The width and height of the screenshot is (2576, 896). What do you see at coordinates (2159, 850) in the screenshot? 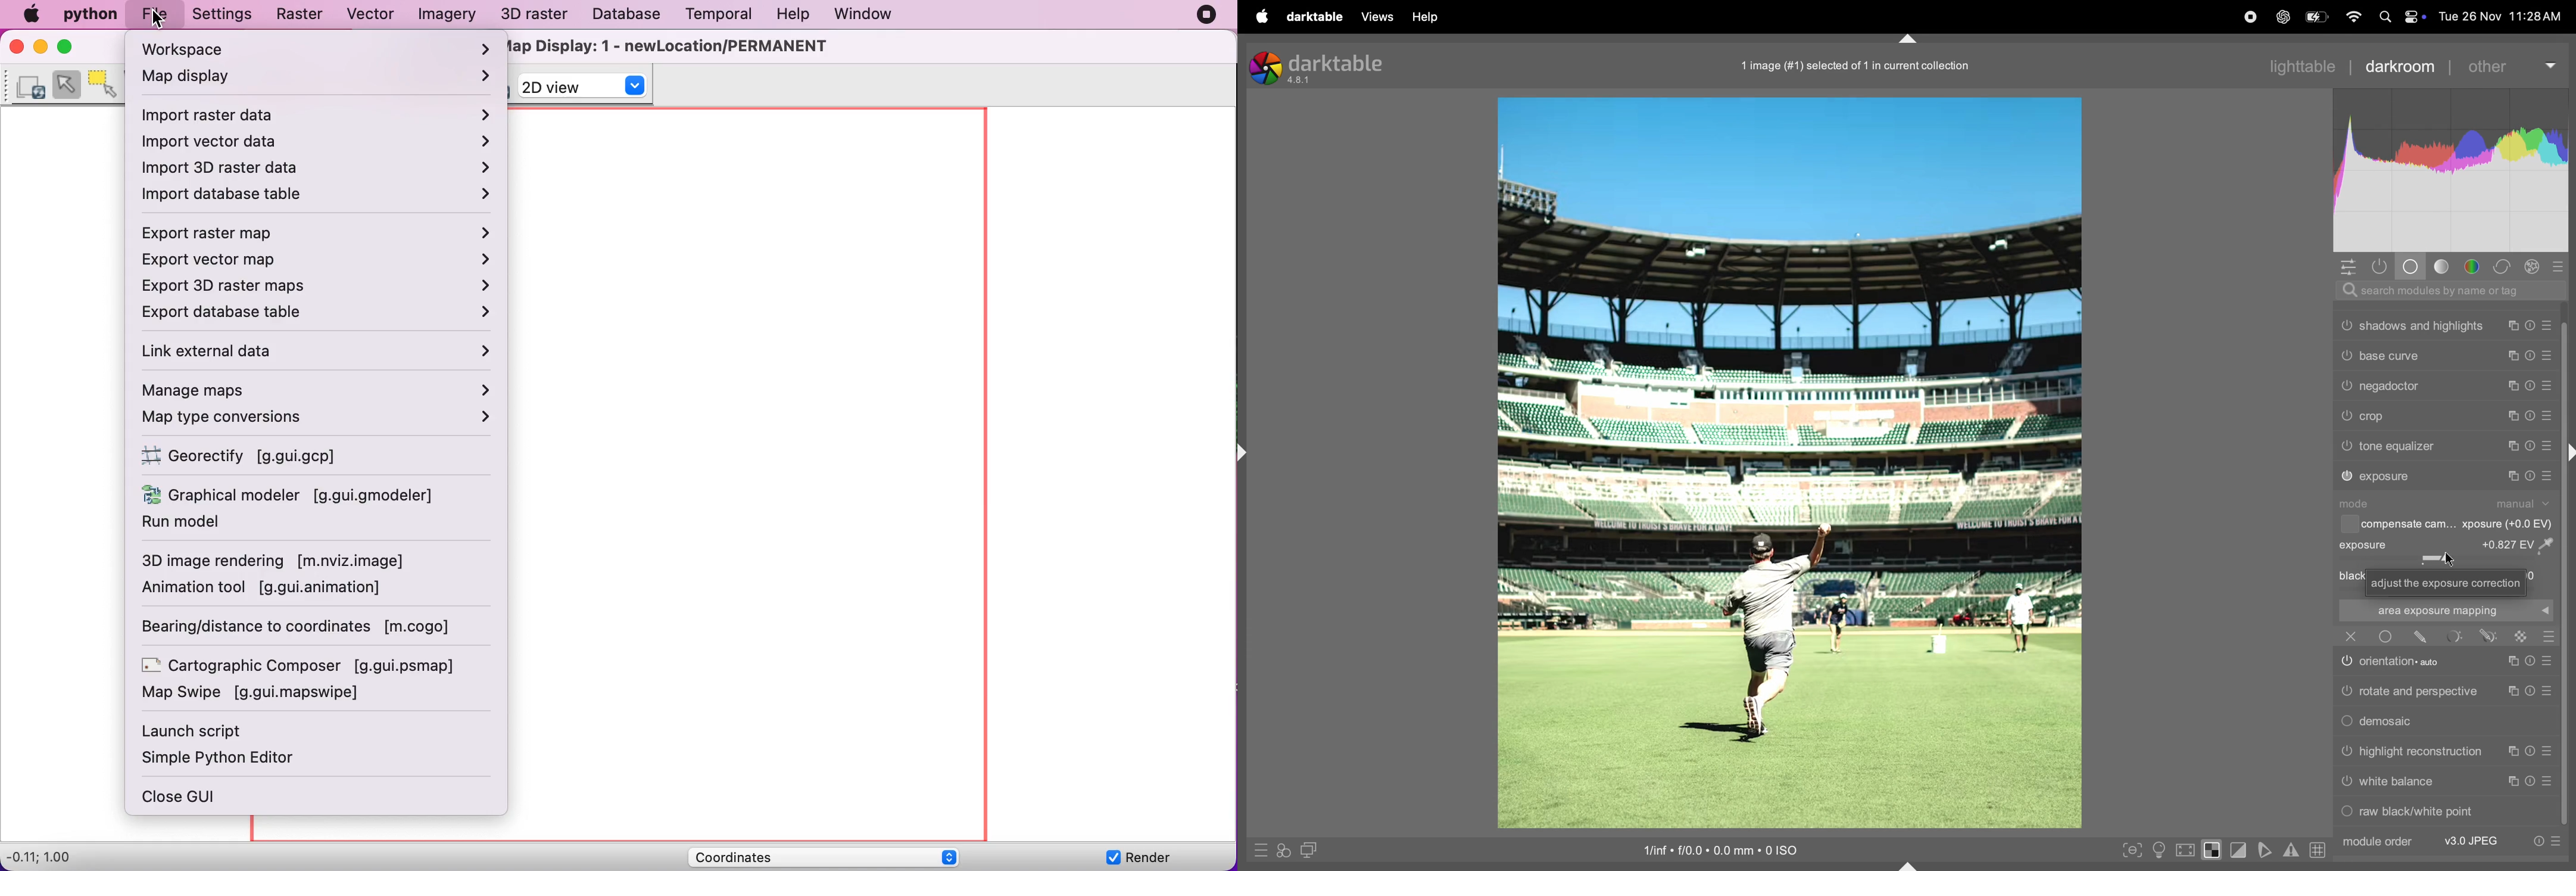
I see `toggle iso` at bounding box center [2159, 850].